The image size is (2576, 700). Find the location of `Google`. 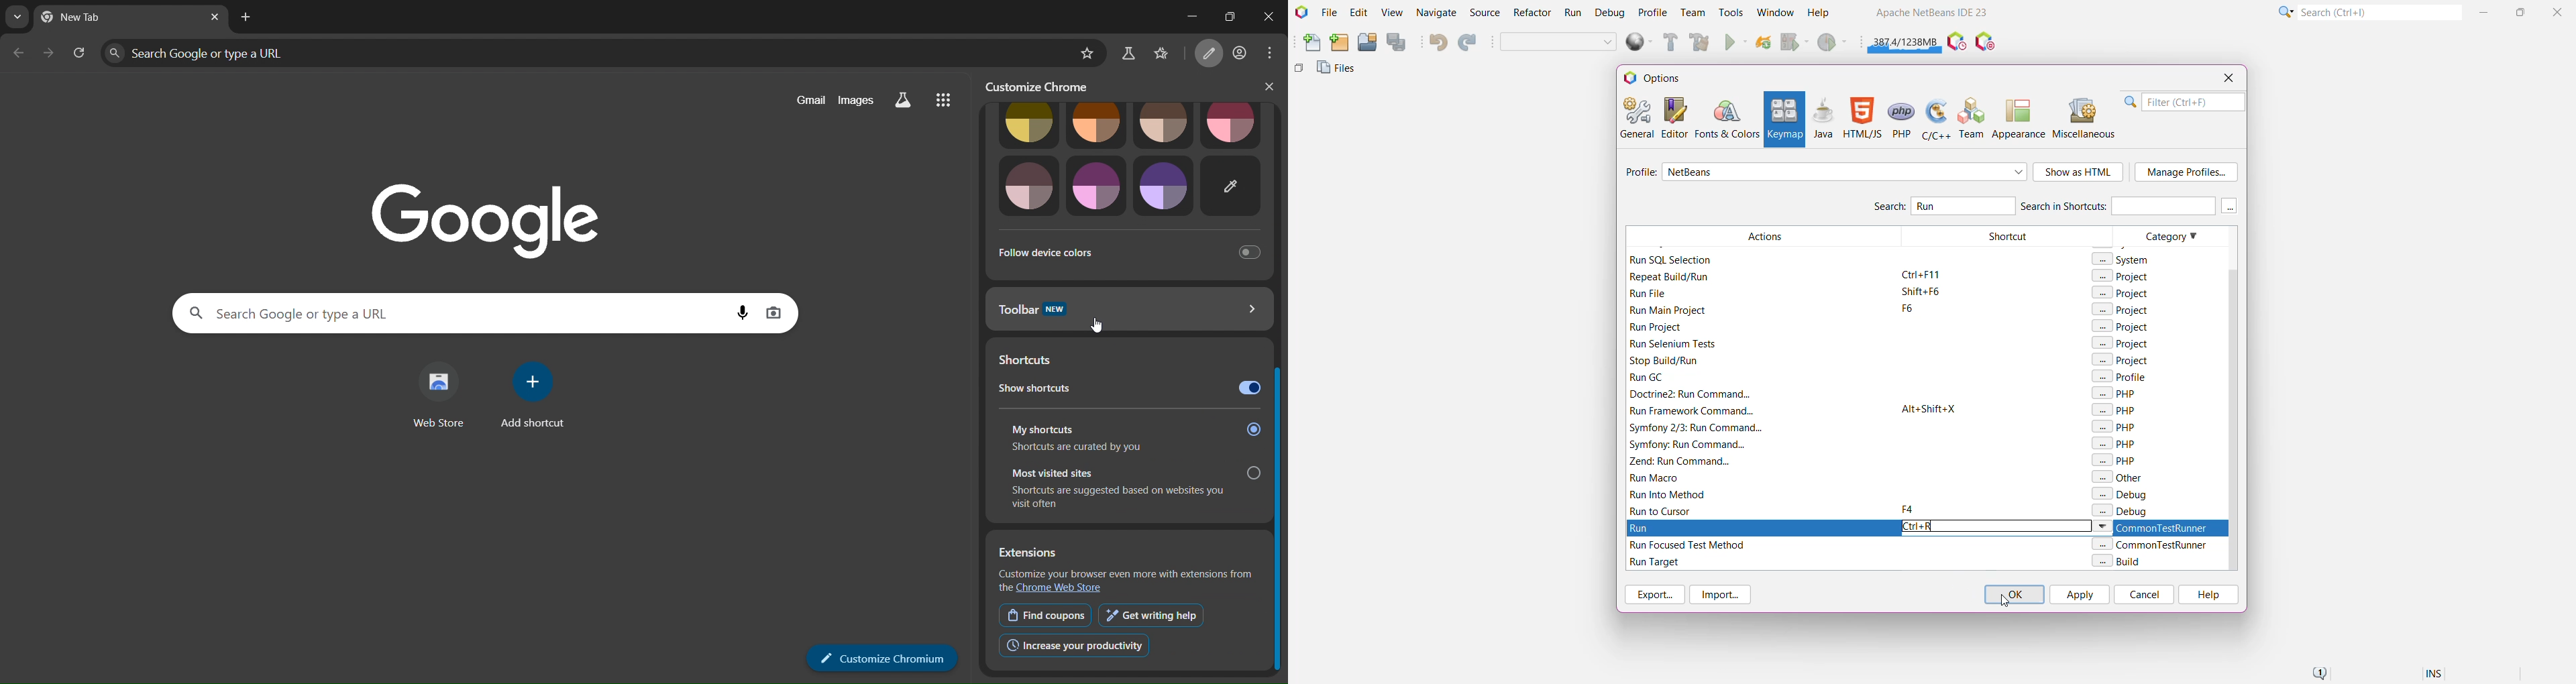

Google is located at coordinates (480, 210).